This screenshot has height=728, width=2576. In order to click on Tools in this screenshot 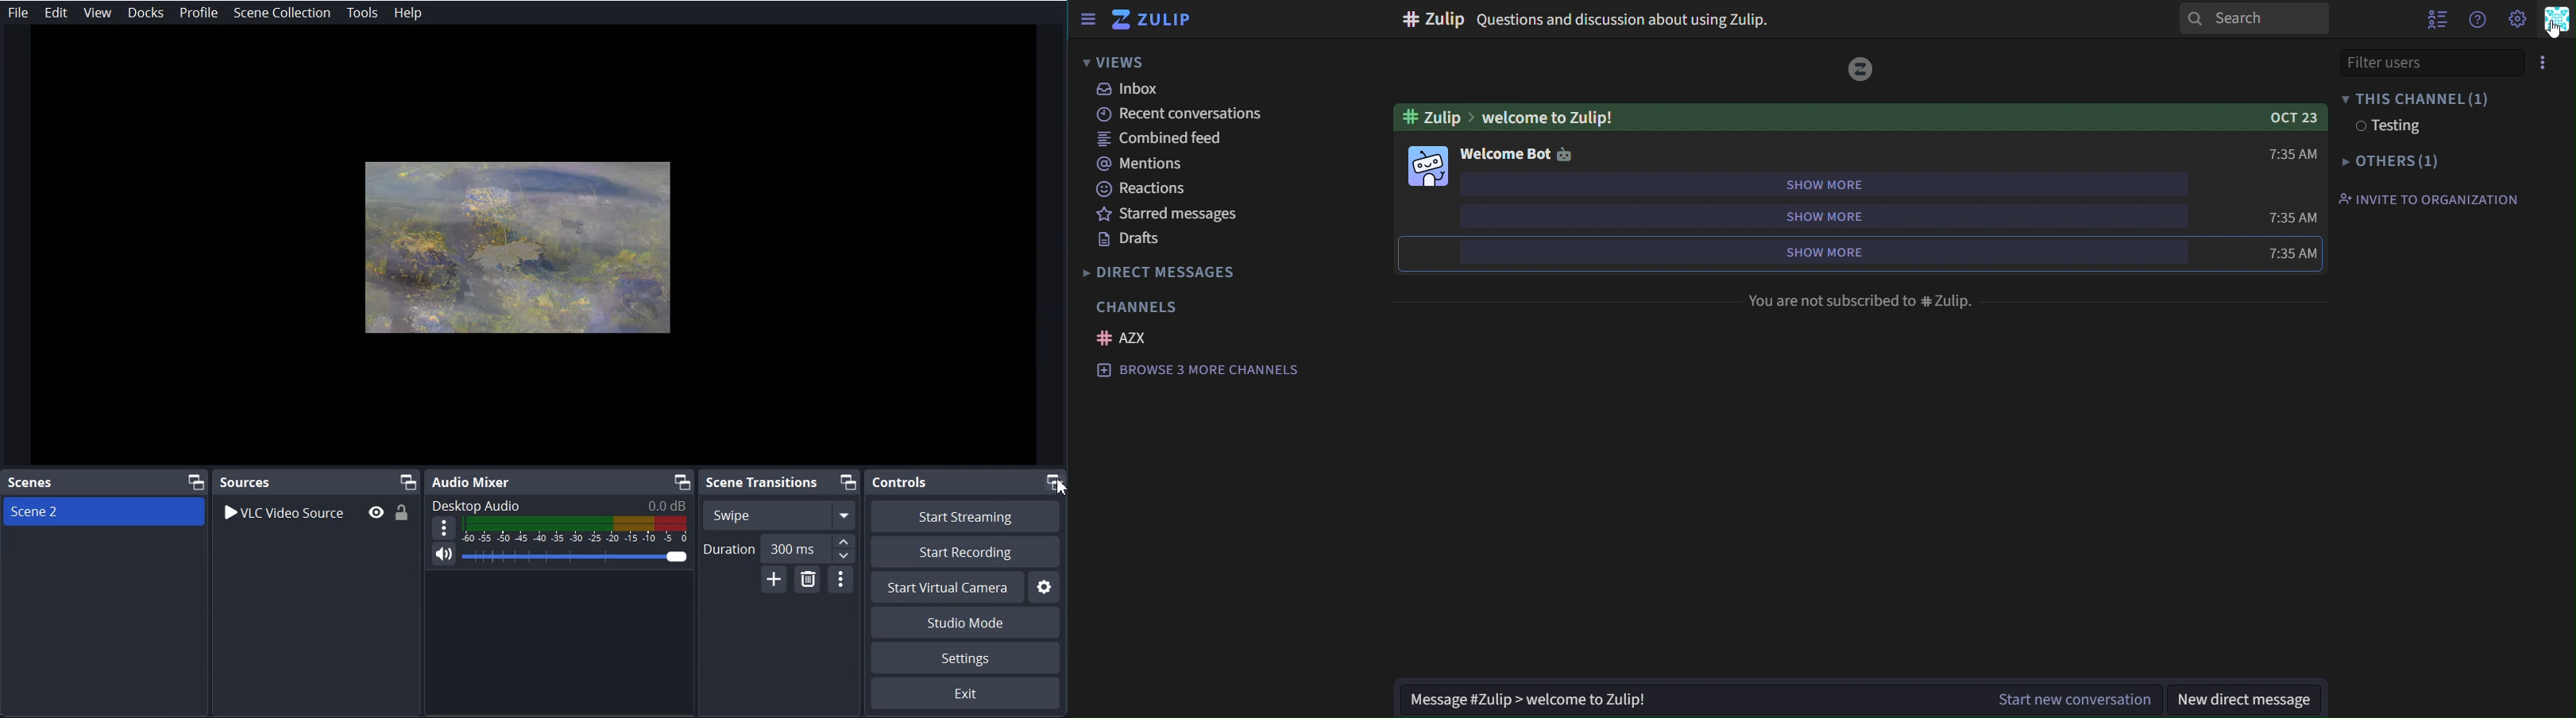, I will do `click(362, 13)`.